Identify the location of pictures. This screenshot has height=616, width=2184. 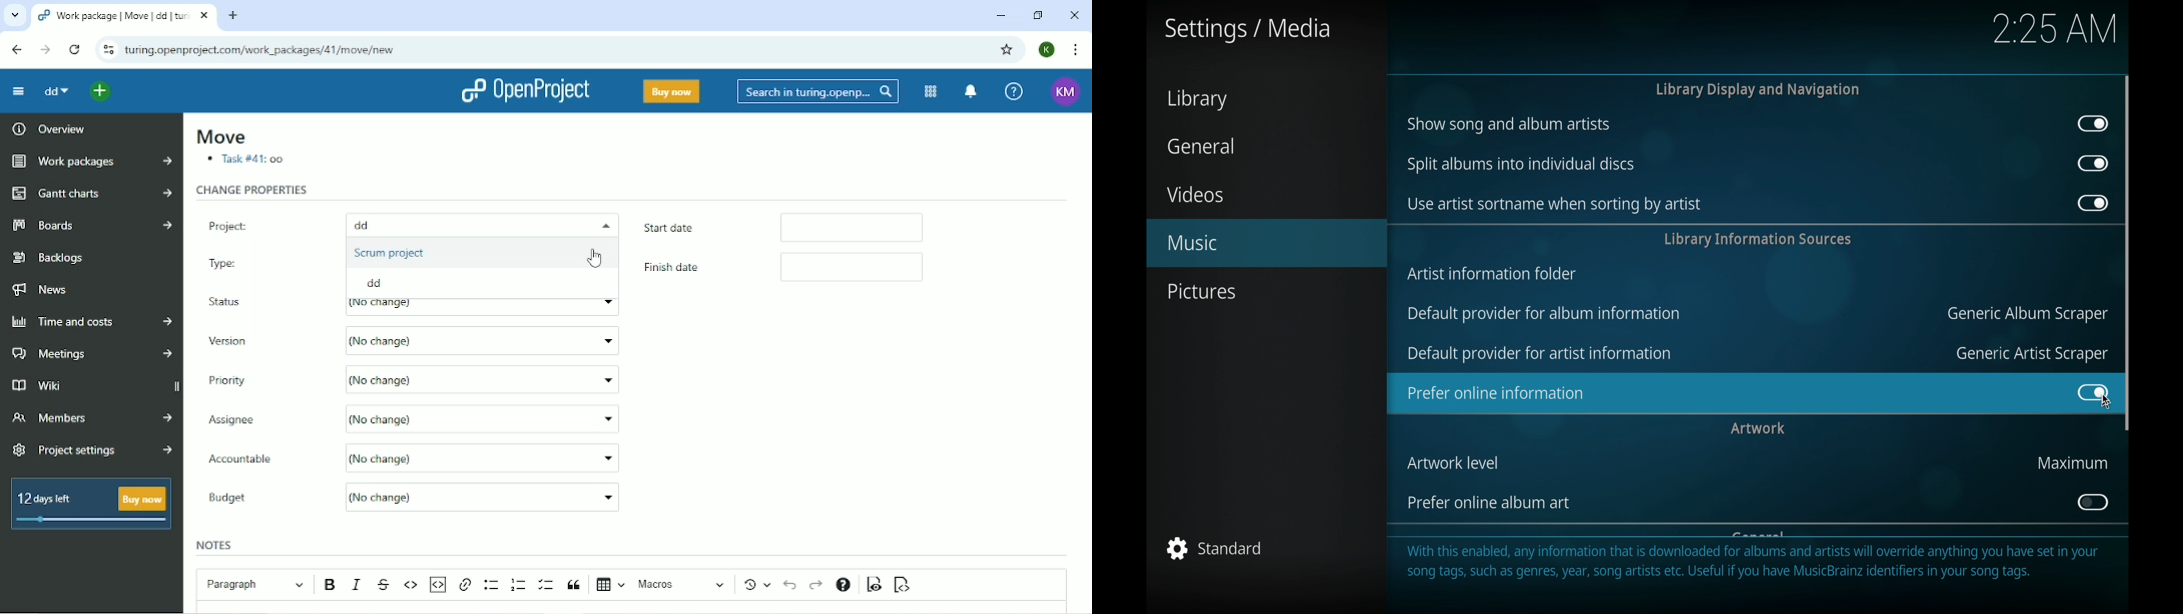
(1203, 292).